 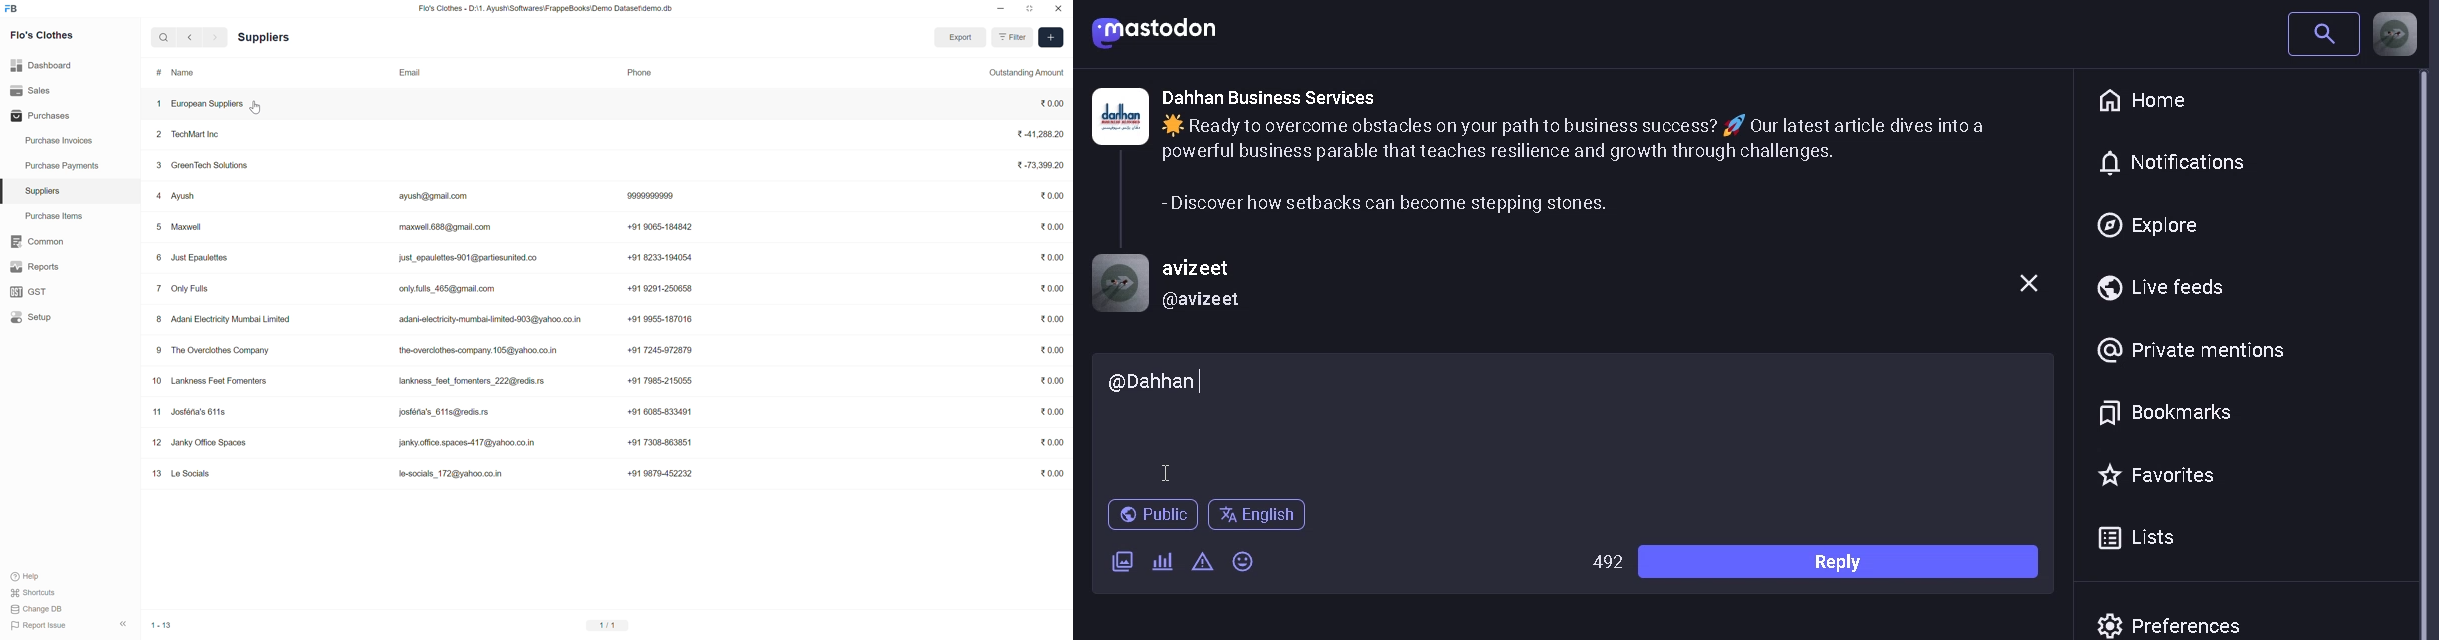 I want to click on 10, so click(x=151, y=380).